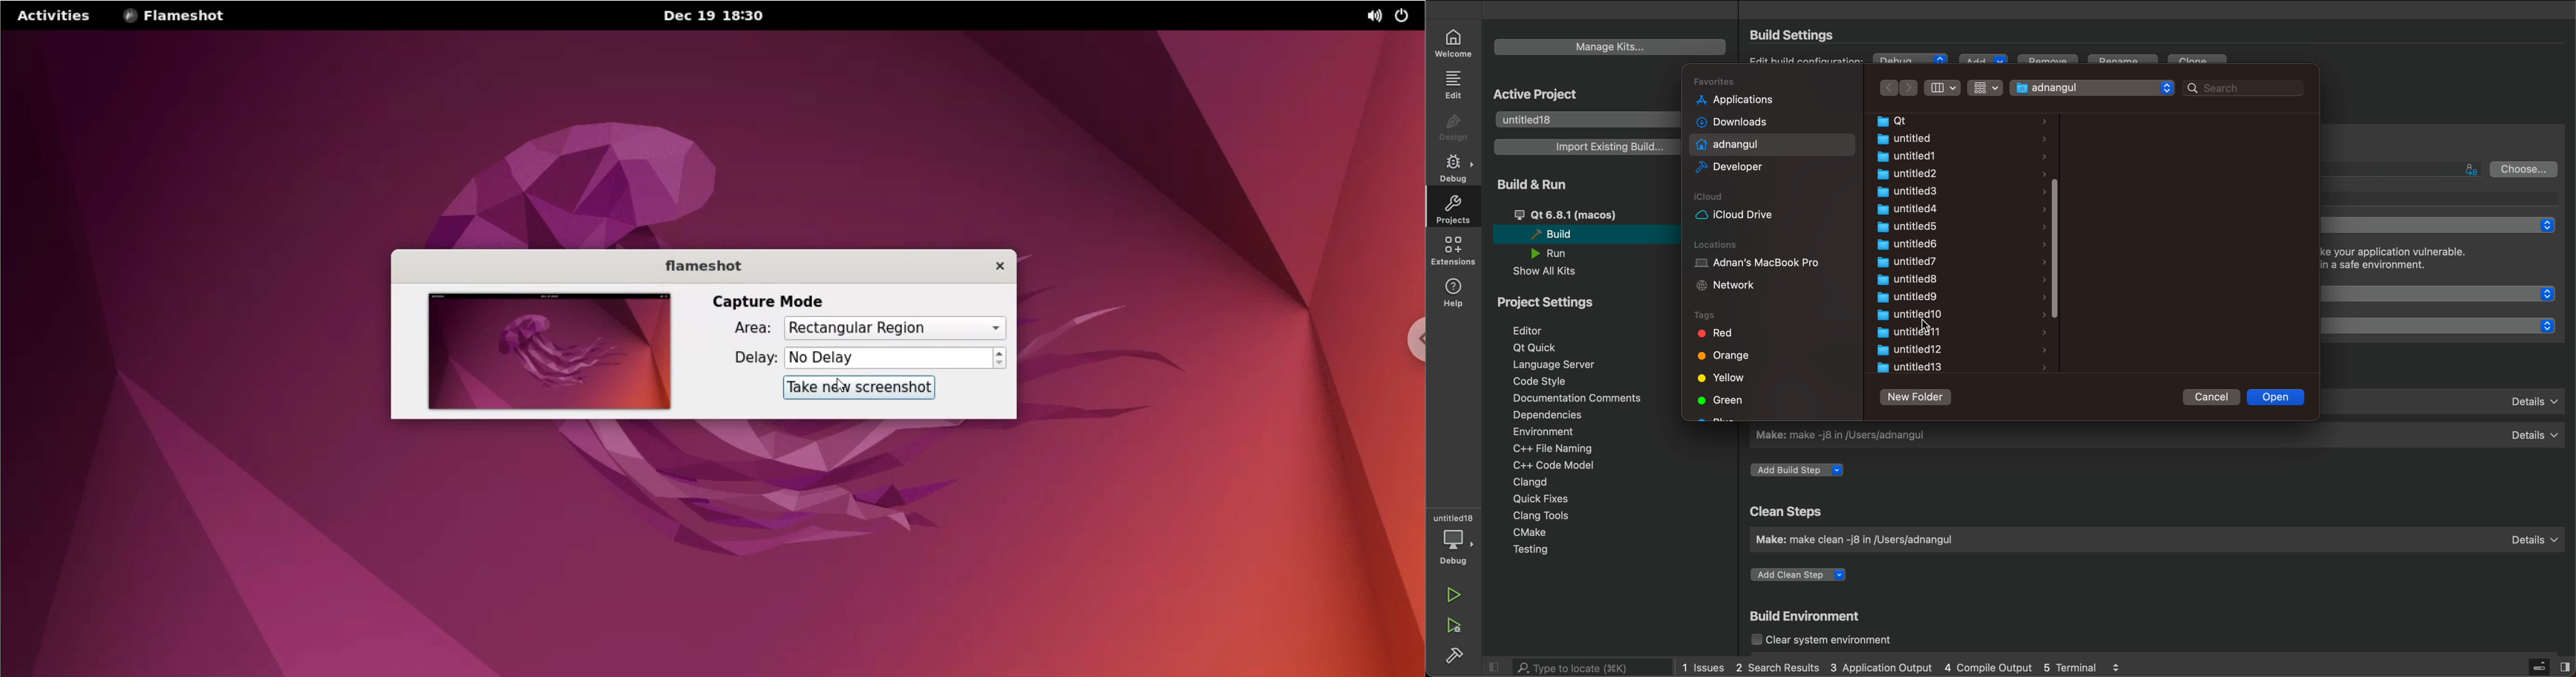 The width and height of the screenshot is (2576, 700). I want to click on close slidebar, so click(1497, 667).